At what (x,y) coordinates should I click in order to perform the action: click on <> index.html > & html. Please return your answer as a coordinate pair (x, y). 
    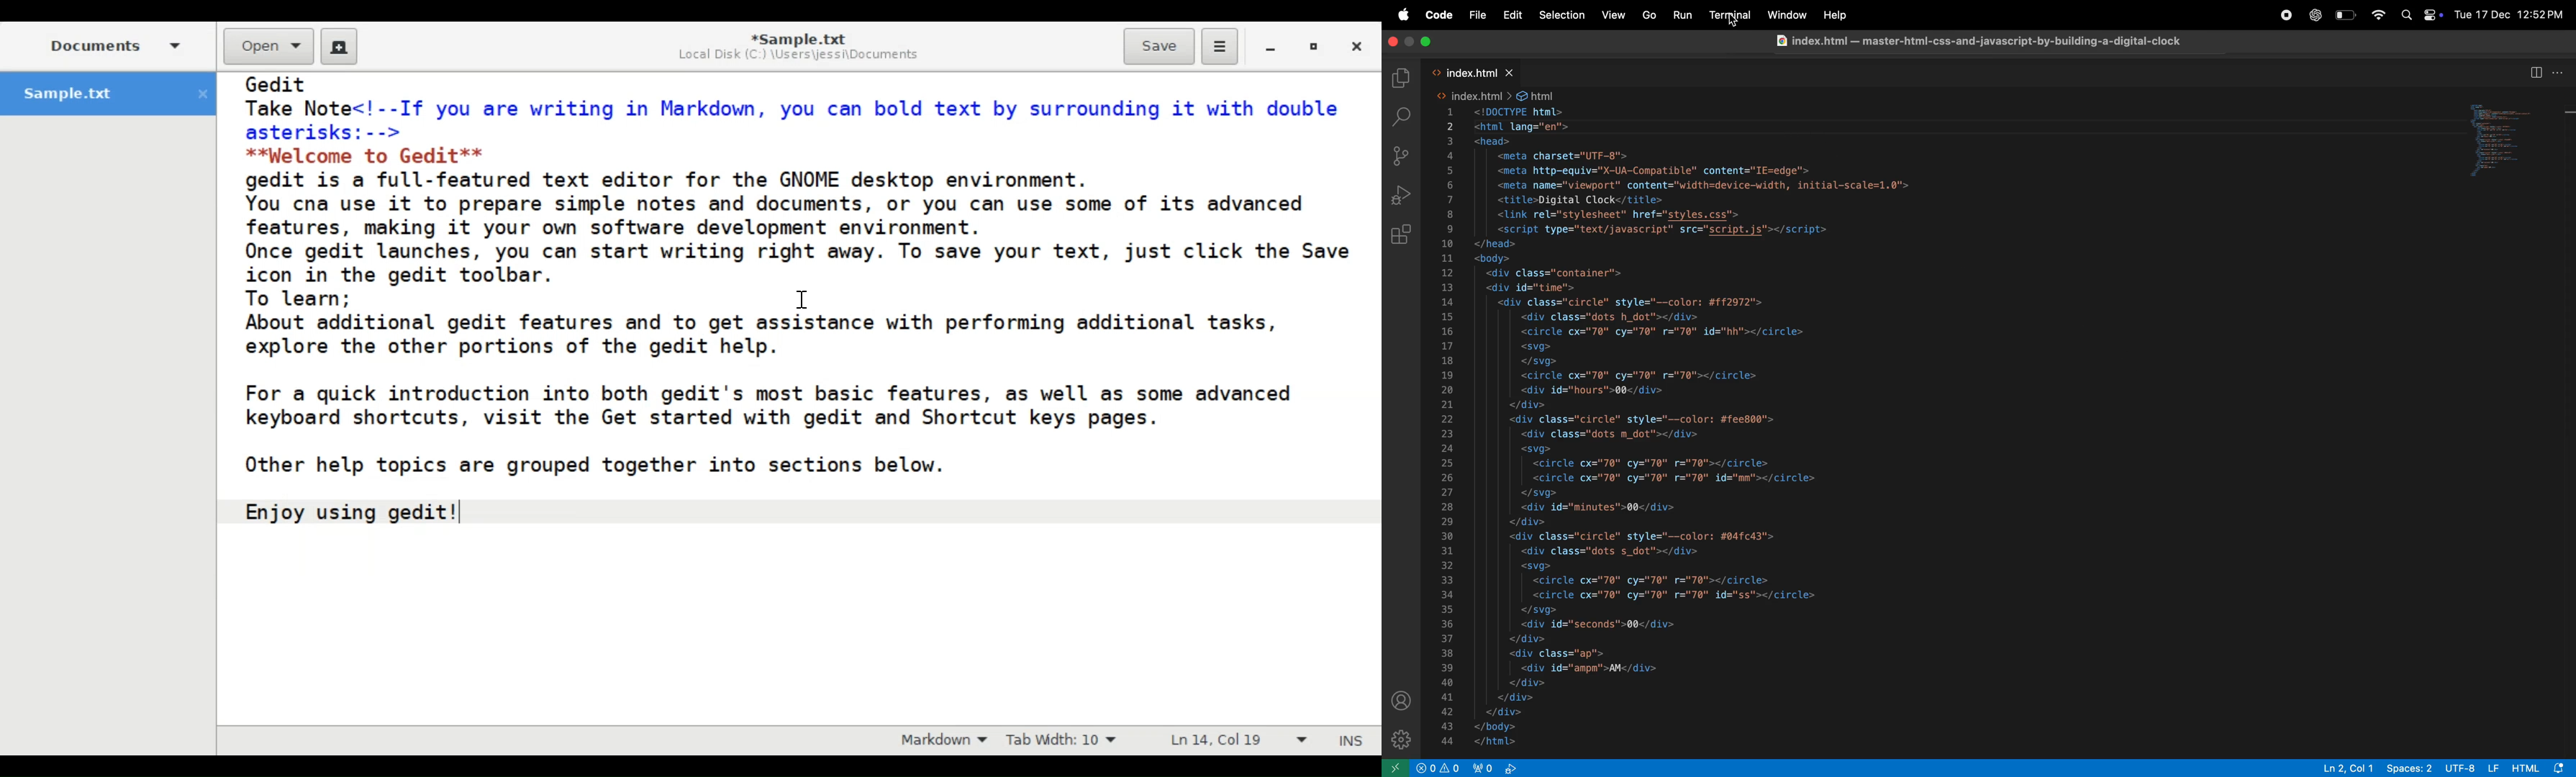
    Looking at the image, I should click on (1494, 95).